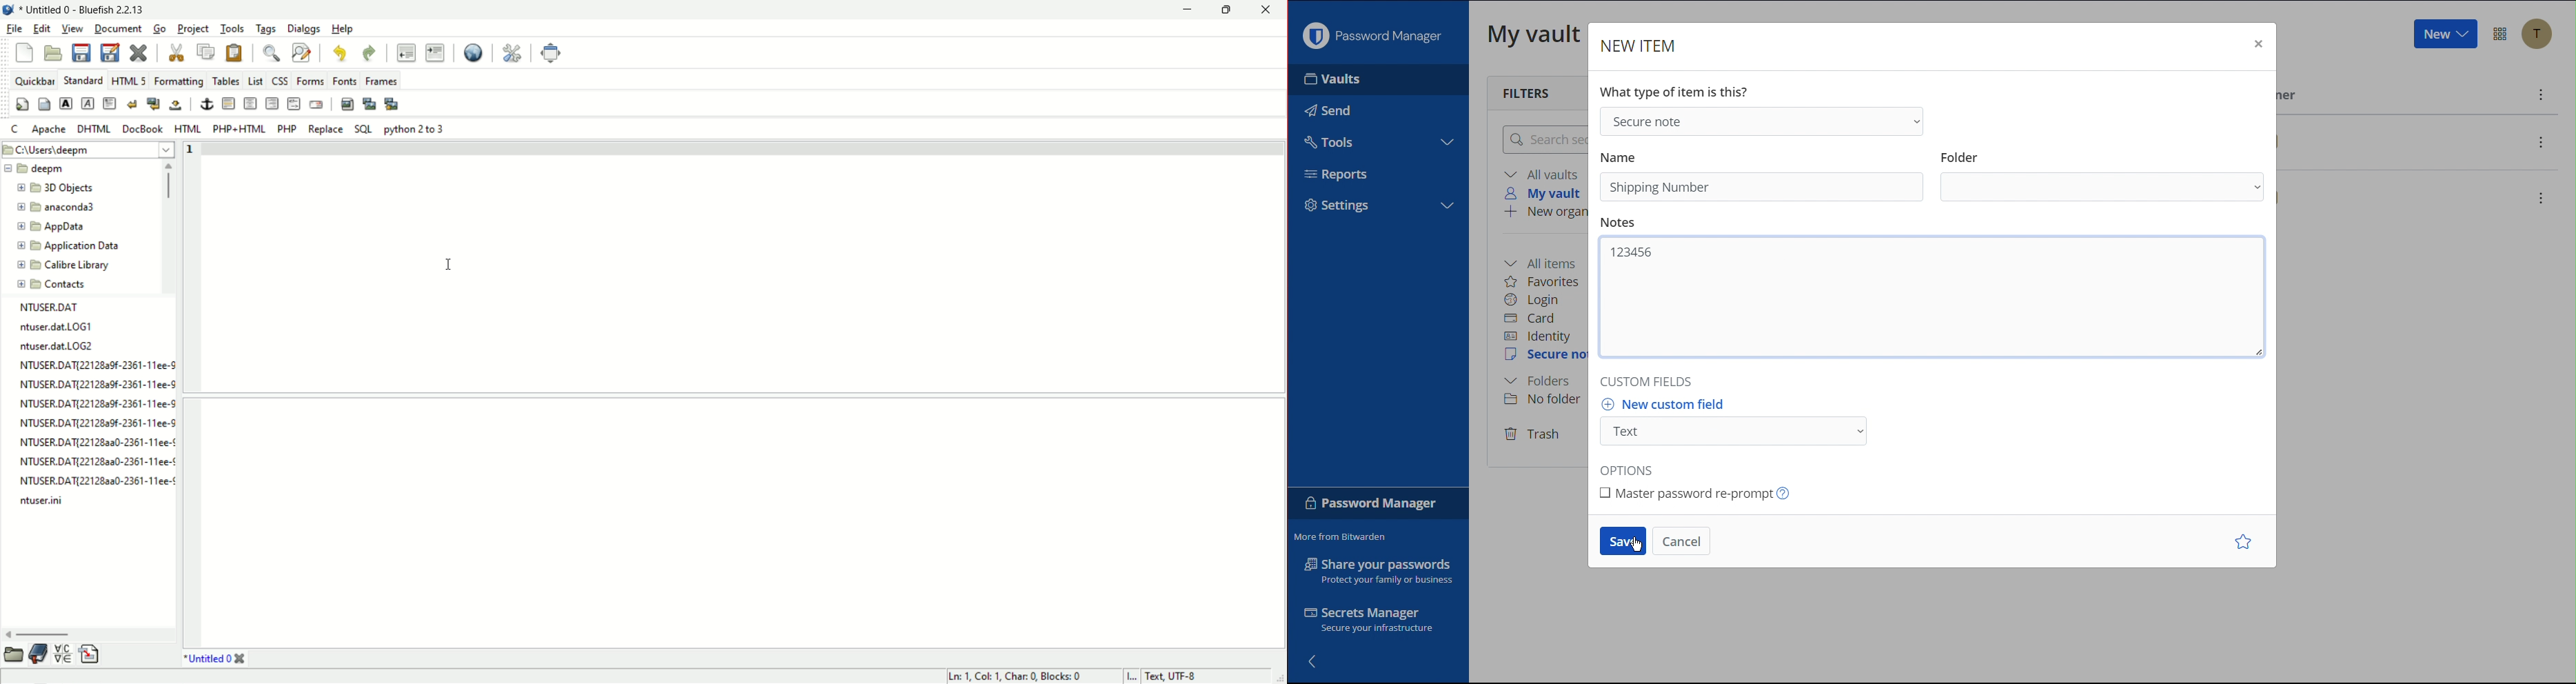 The width and height of the screenshot is (2576, 700). What do you see at coordinates (25, 53) in the screenshot?
I see `new file` at bounding box center [25, 53].